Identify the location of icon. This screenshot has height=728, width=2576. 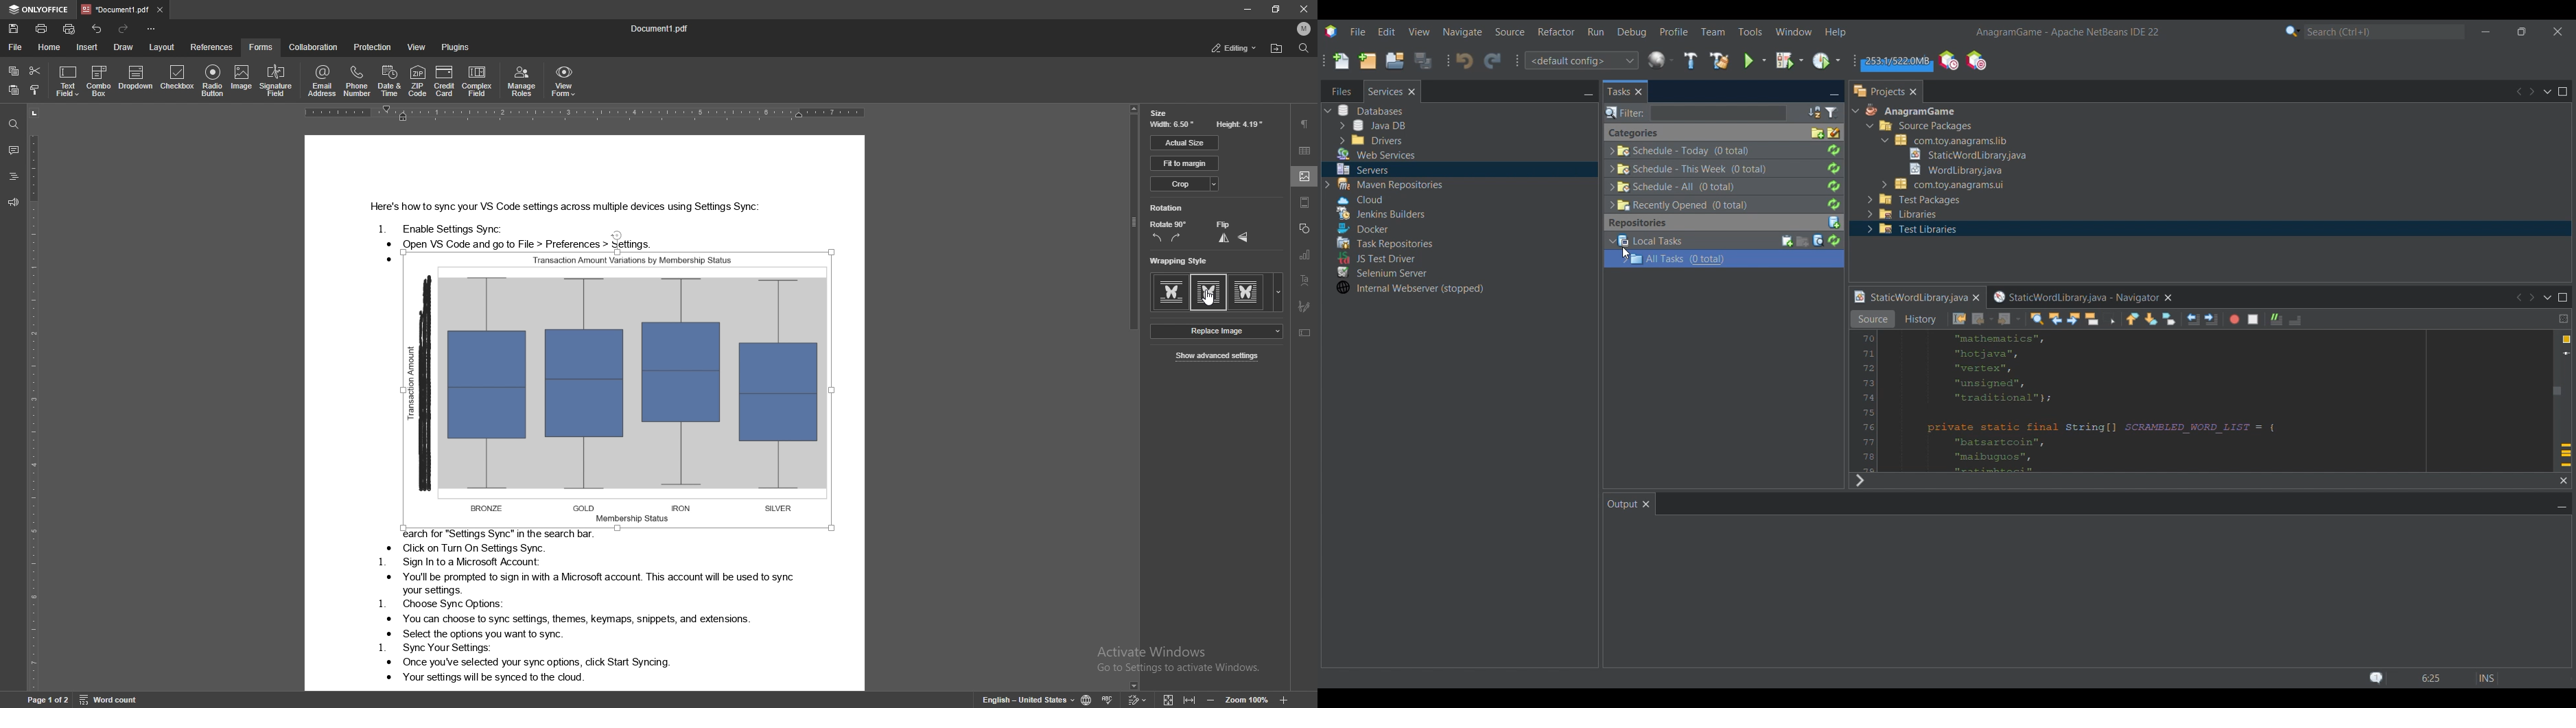
(1168, 699).